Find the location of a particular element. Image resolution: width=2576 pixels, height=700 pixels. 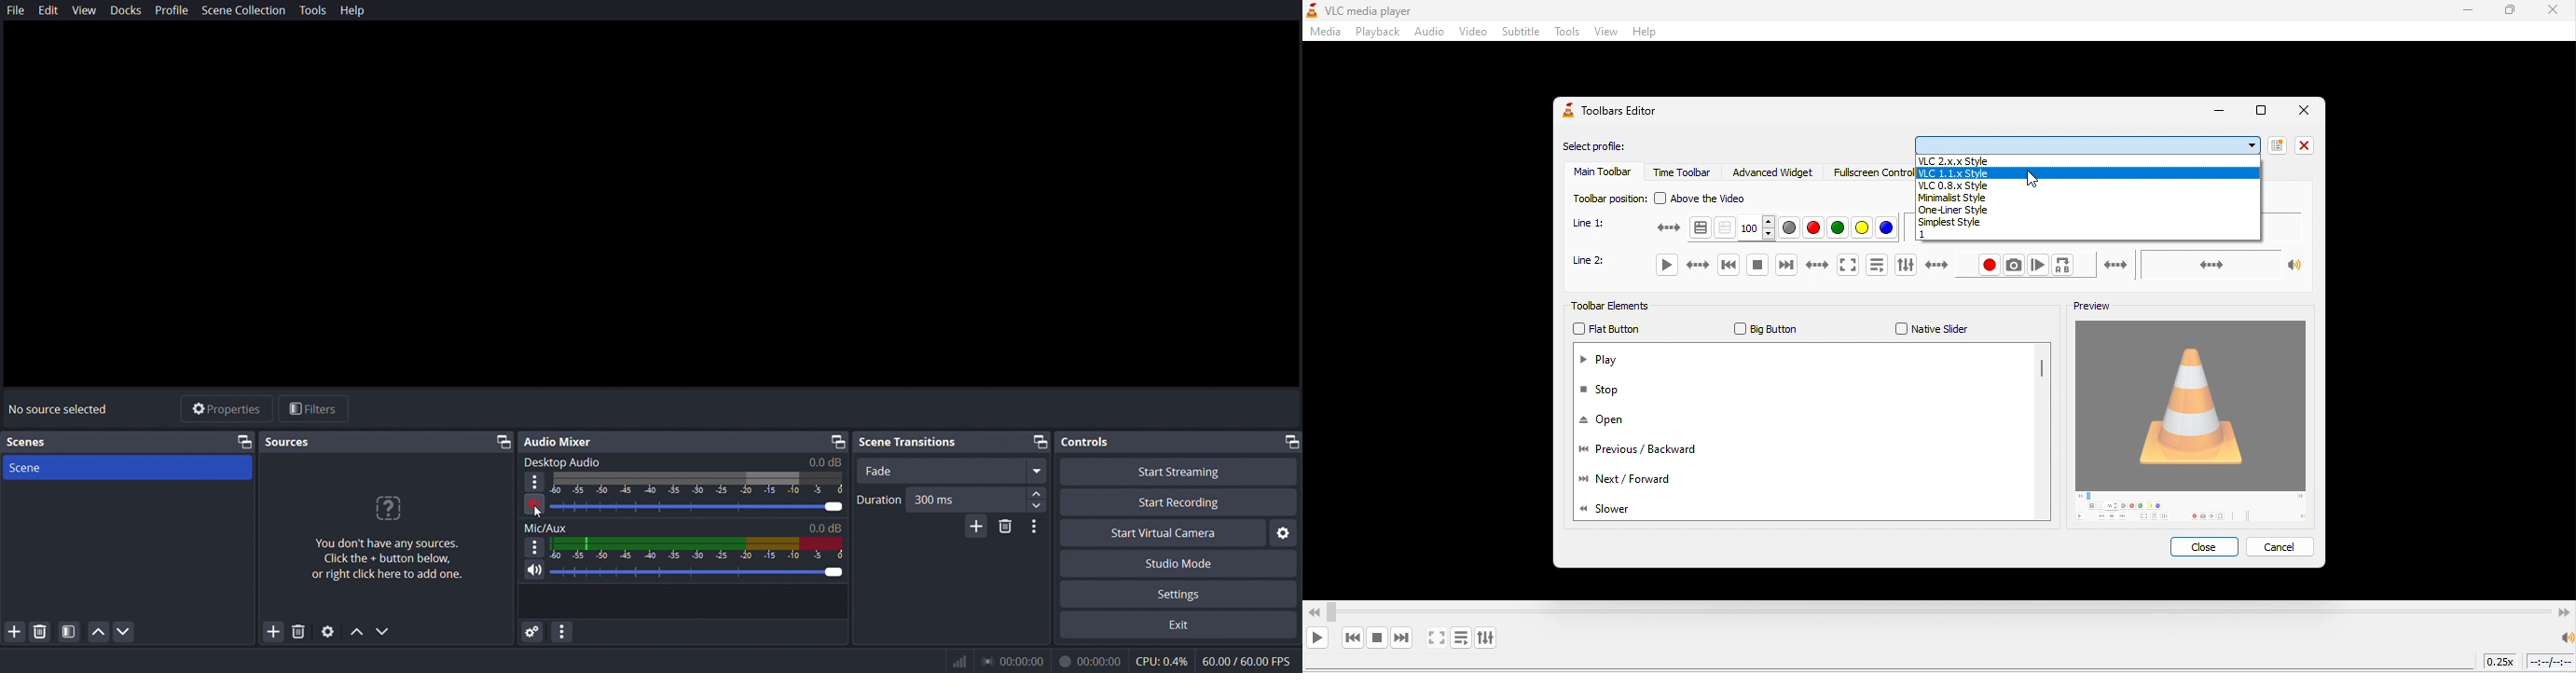

volume slider is located at coordinates (684, 508).